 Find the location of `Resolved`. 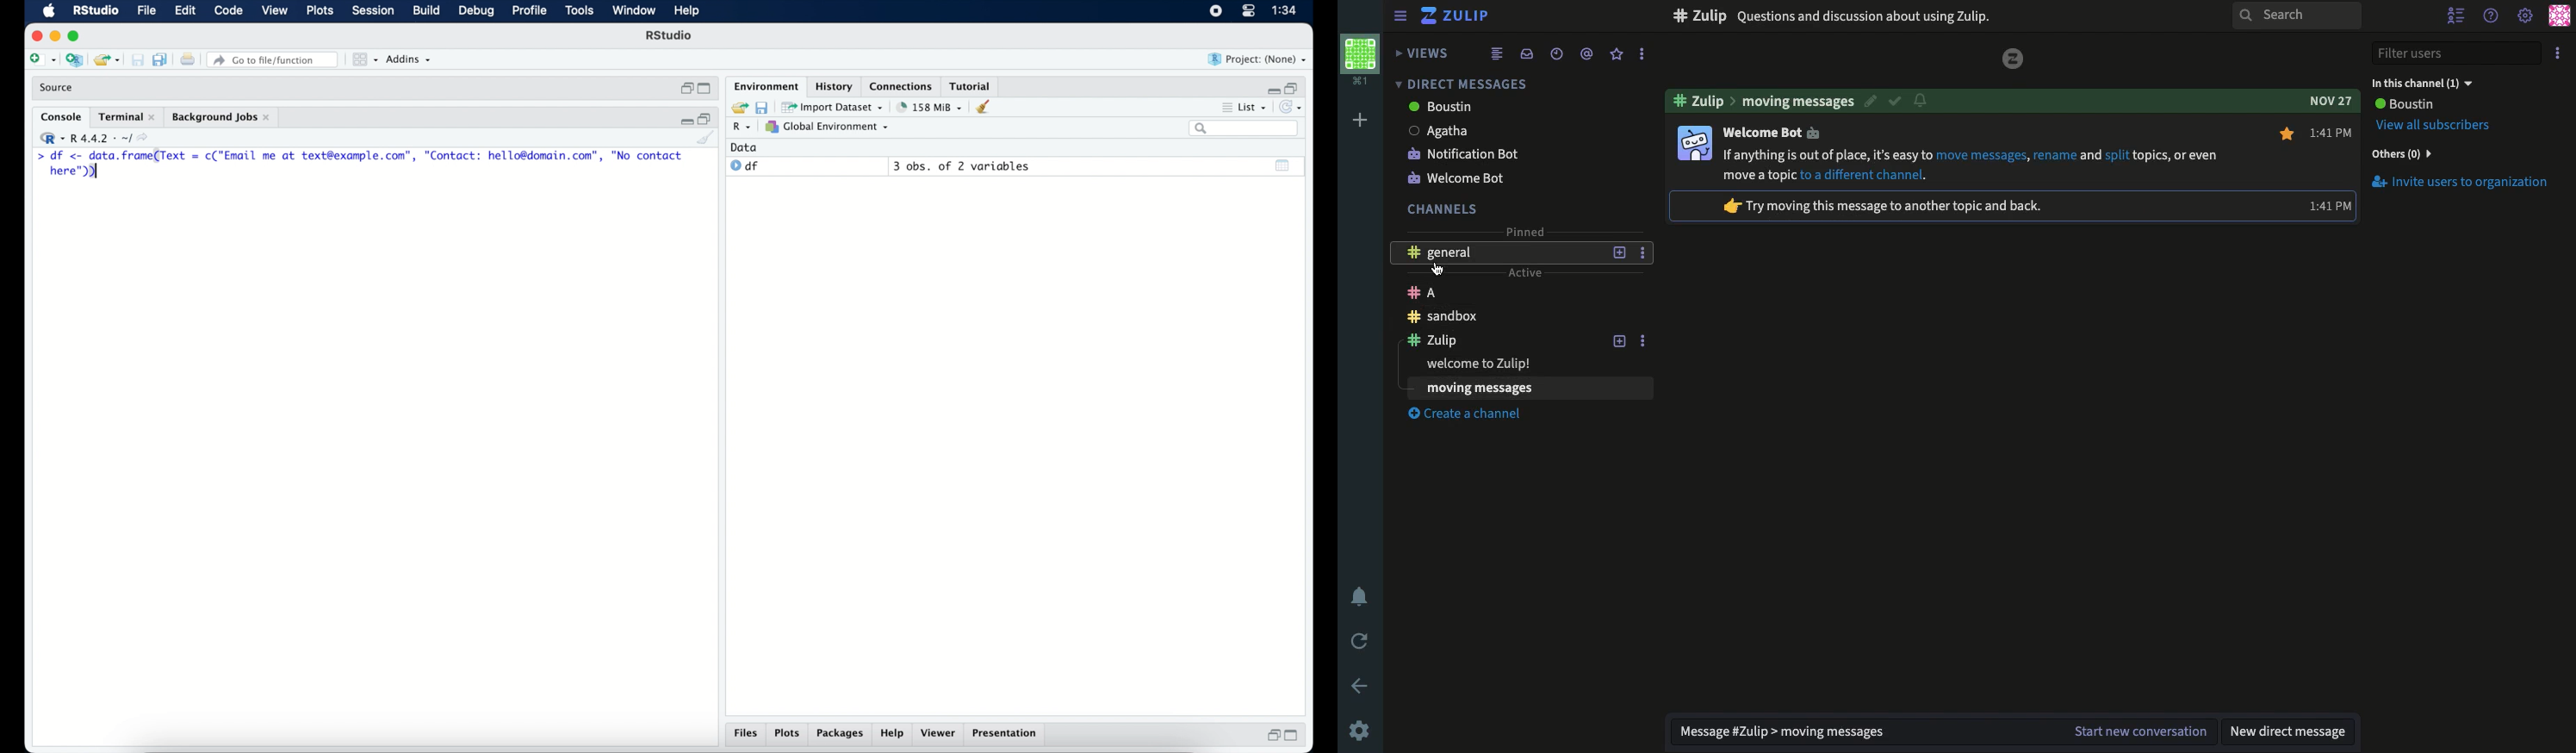

Resolved is located at coordinates (1895, 100).